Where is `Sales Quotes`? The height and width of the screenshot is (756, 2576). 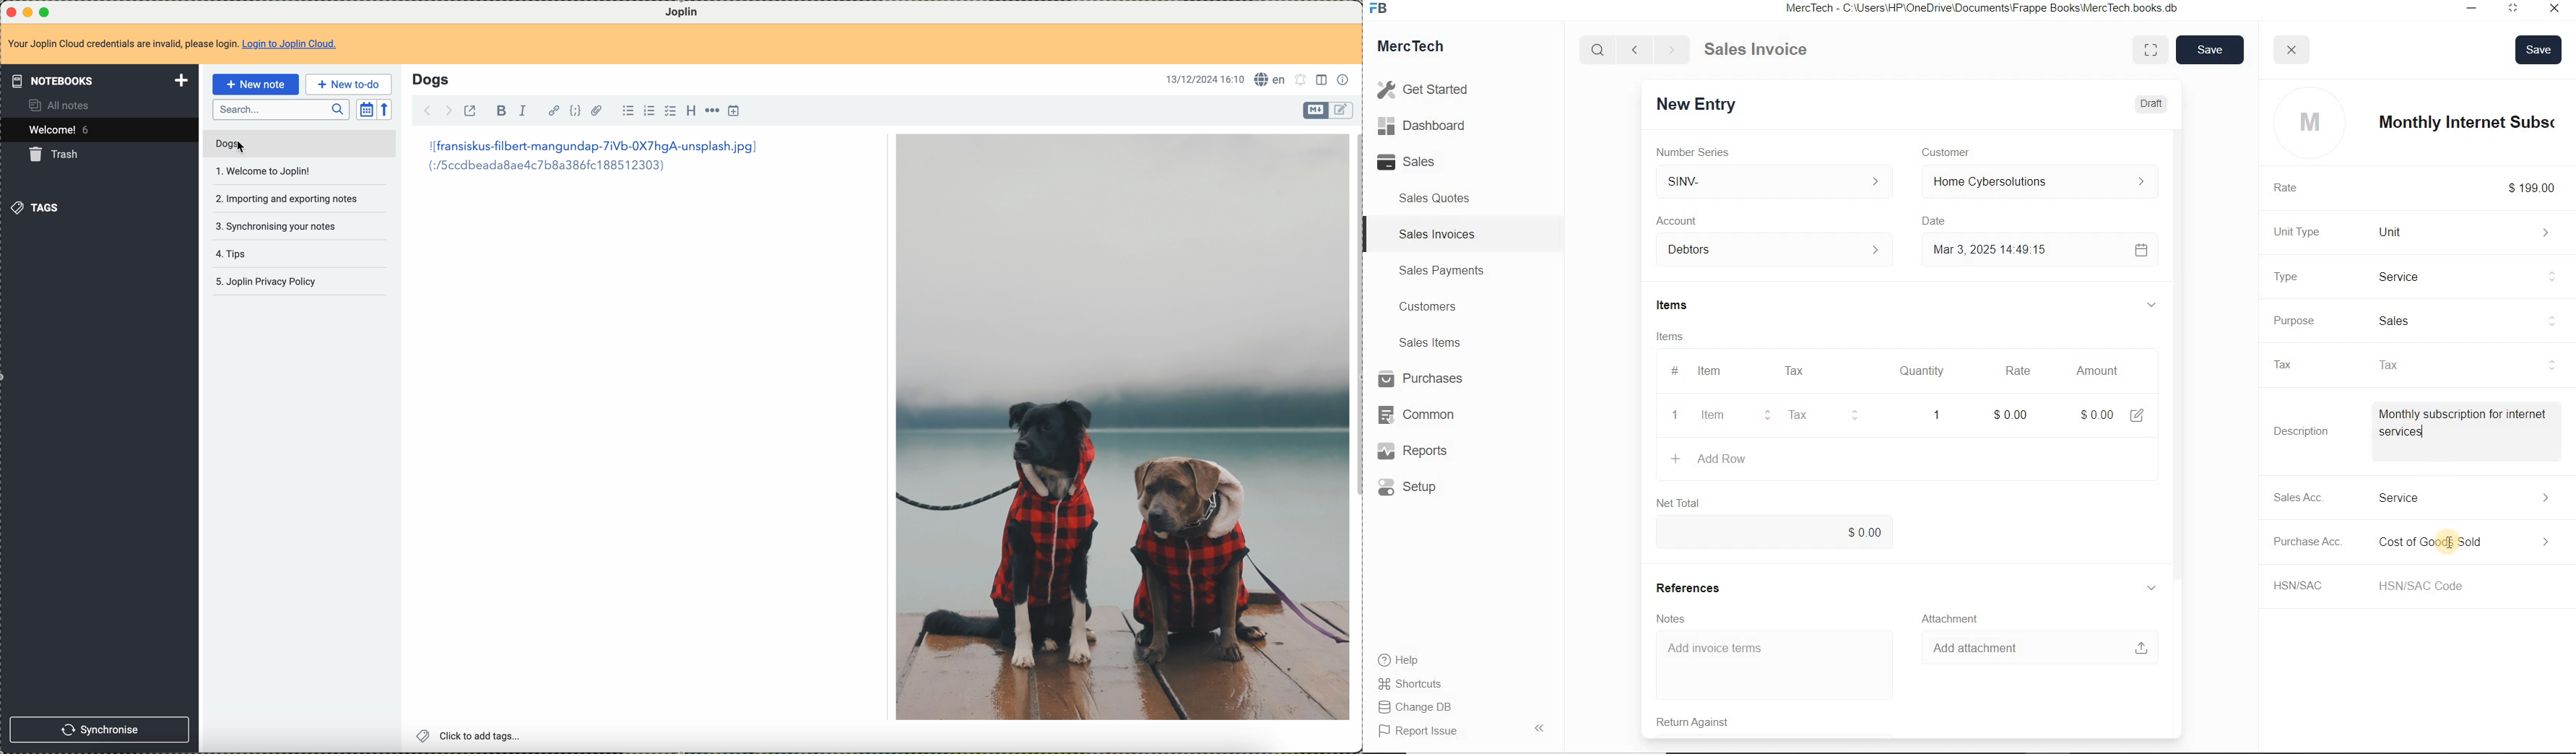
Sales Quotes is located at coordinates (1438, 198).